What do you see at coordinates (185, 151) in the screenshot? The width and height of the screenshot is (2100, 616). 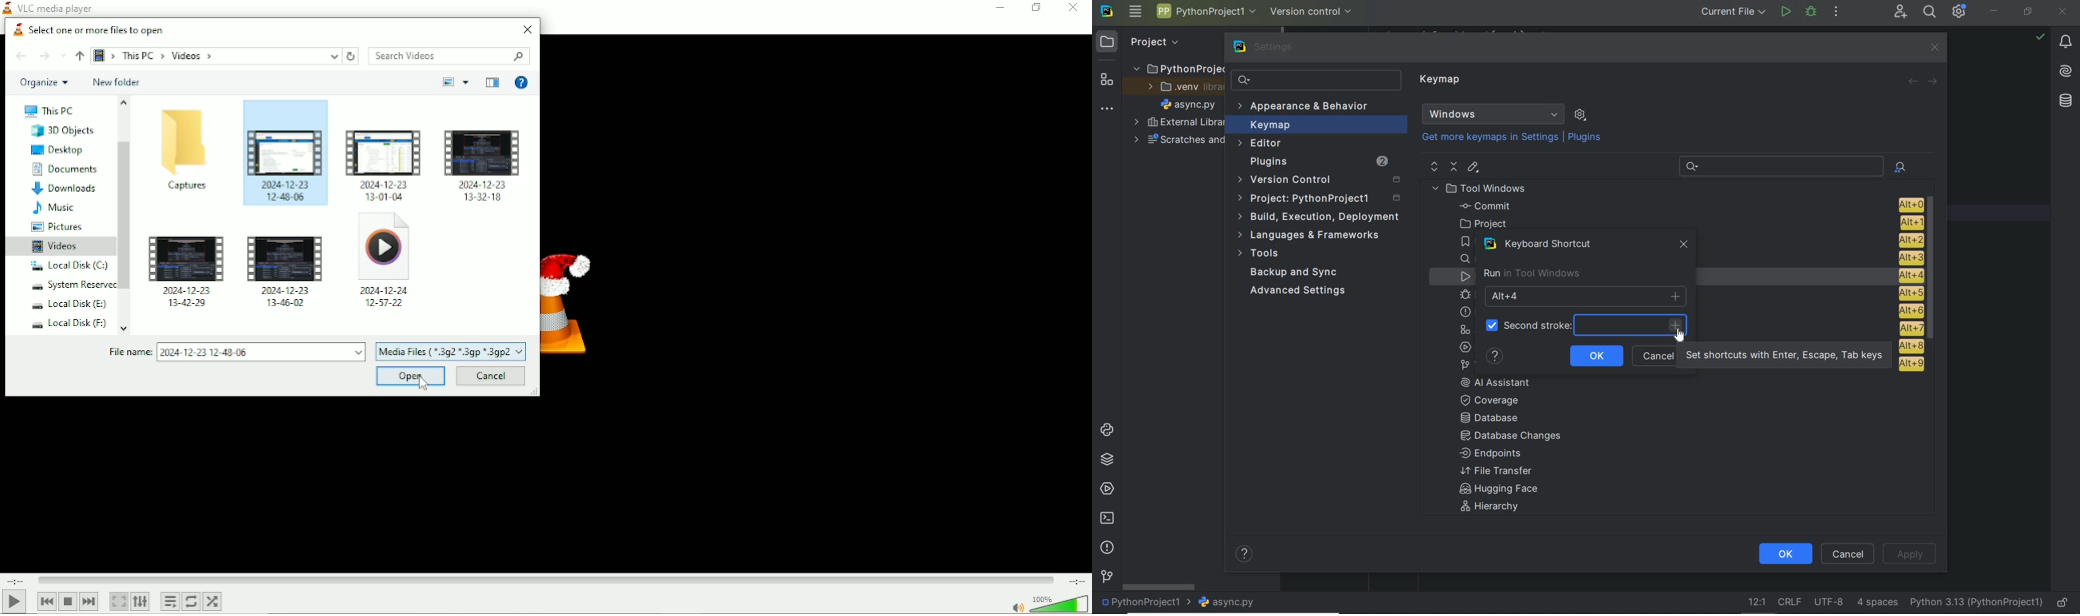 I see `Captures` at bounding box center [185, 151].